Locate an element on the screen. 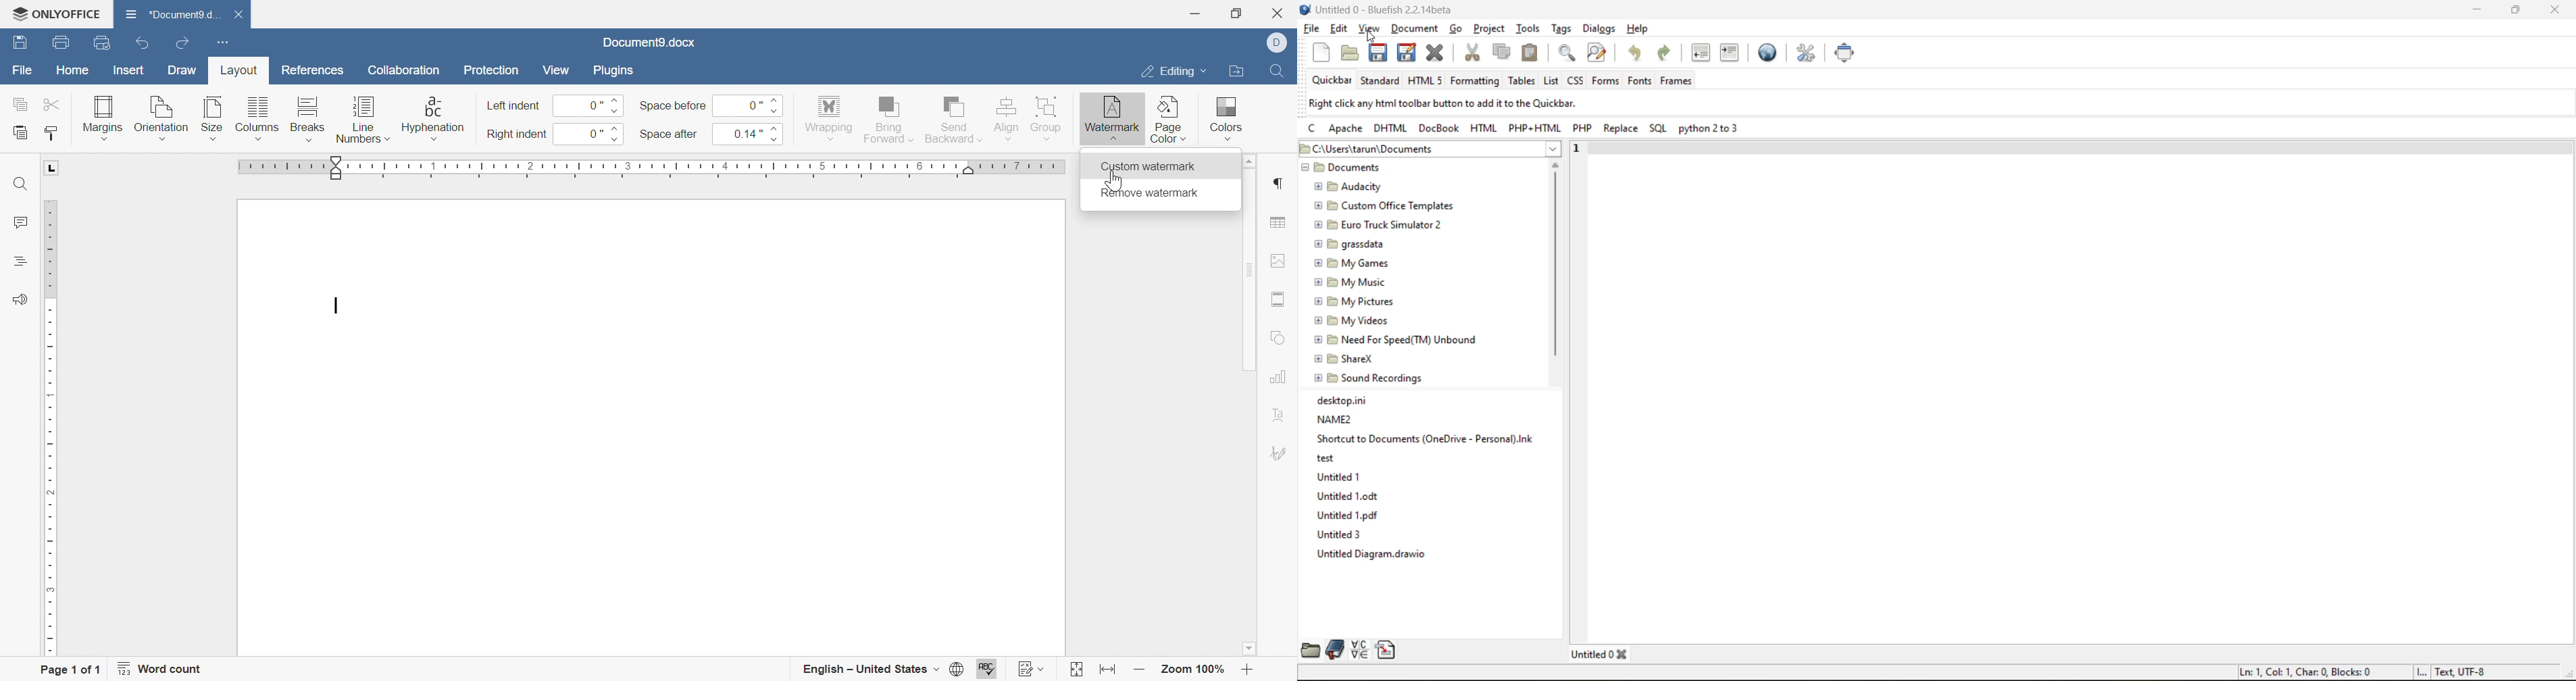  open file location is located at coordinates (1235, 72).